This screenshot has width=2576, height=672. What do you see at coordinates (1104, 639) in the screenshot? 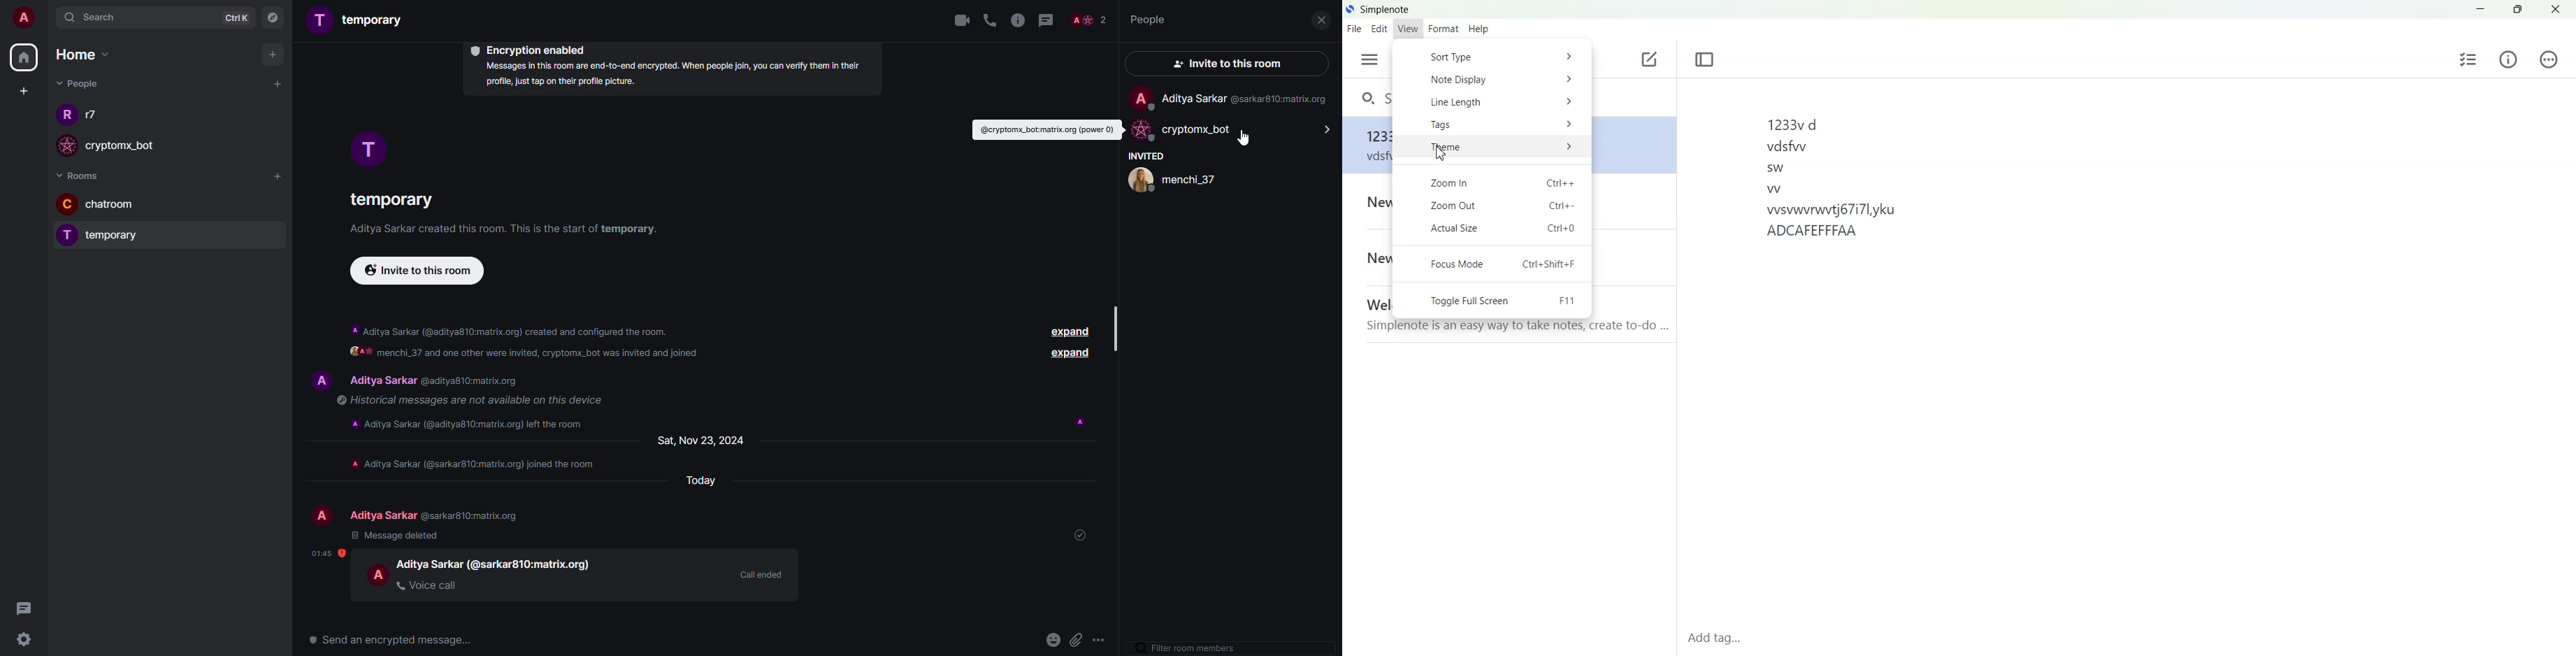
I see `more` at bounding box center [1104, 639].